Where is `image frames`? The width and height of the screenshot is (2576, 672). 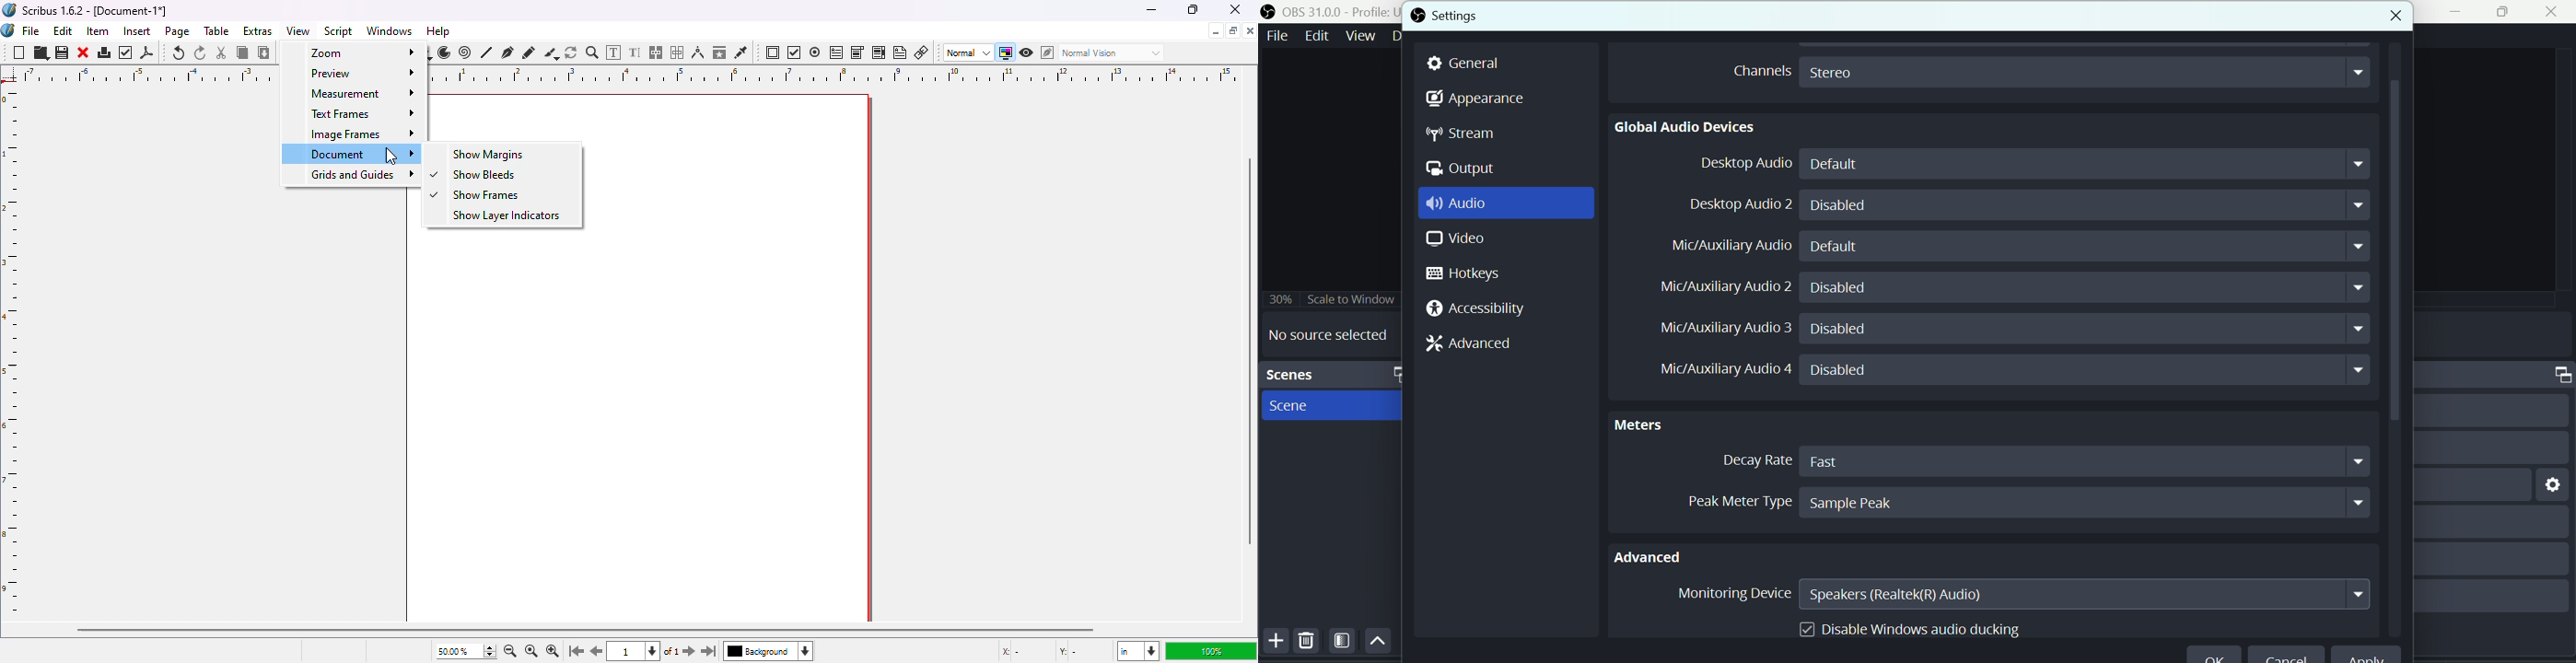 image frames is located at coordinates (352, 134).